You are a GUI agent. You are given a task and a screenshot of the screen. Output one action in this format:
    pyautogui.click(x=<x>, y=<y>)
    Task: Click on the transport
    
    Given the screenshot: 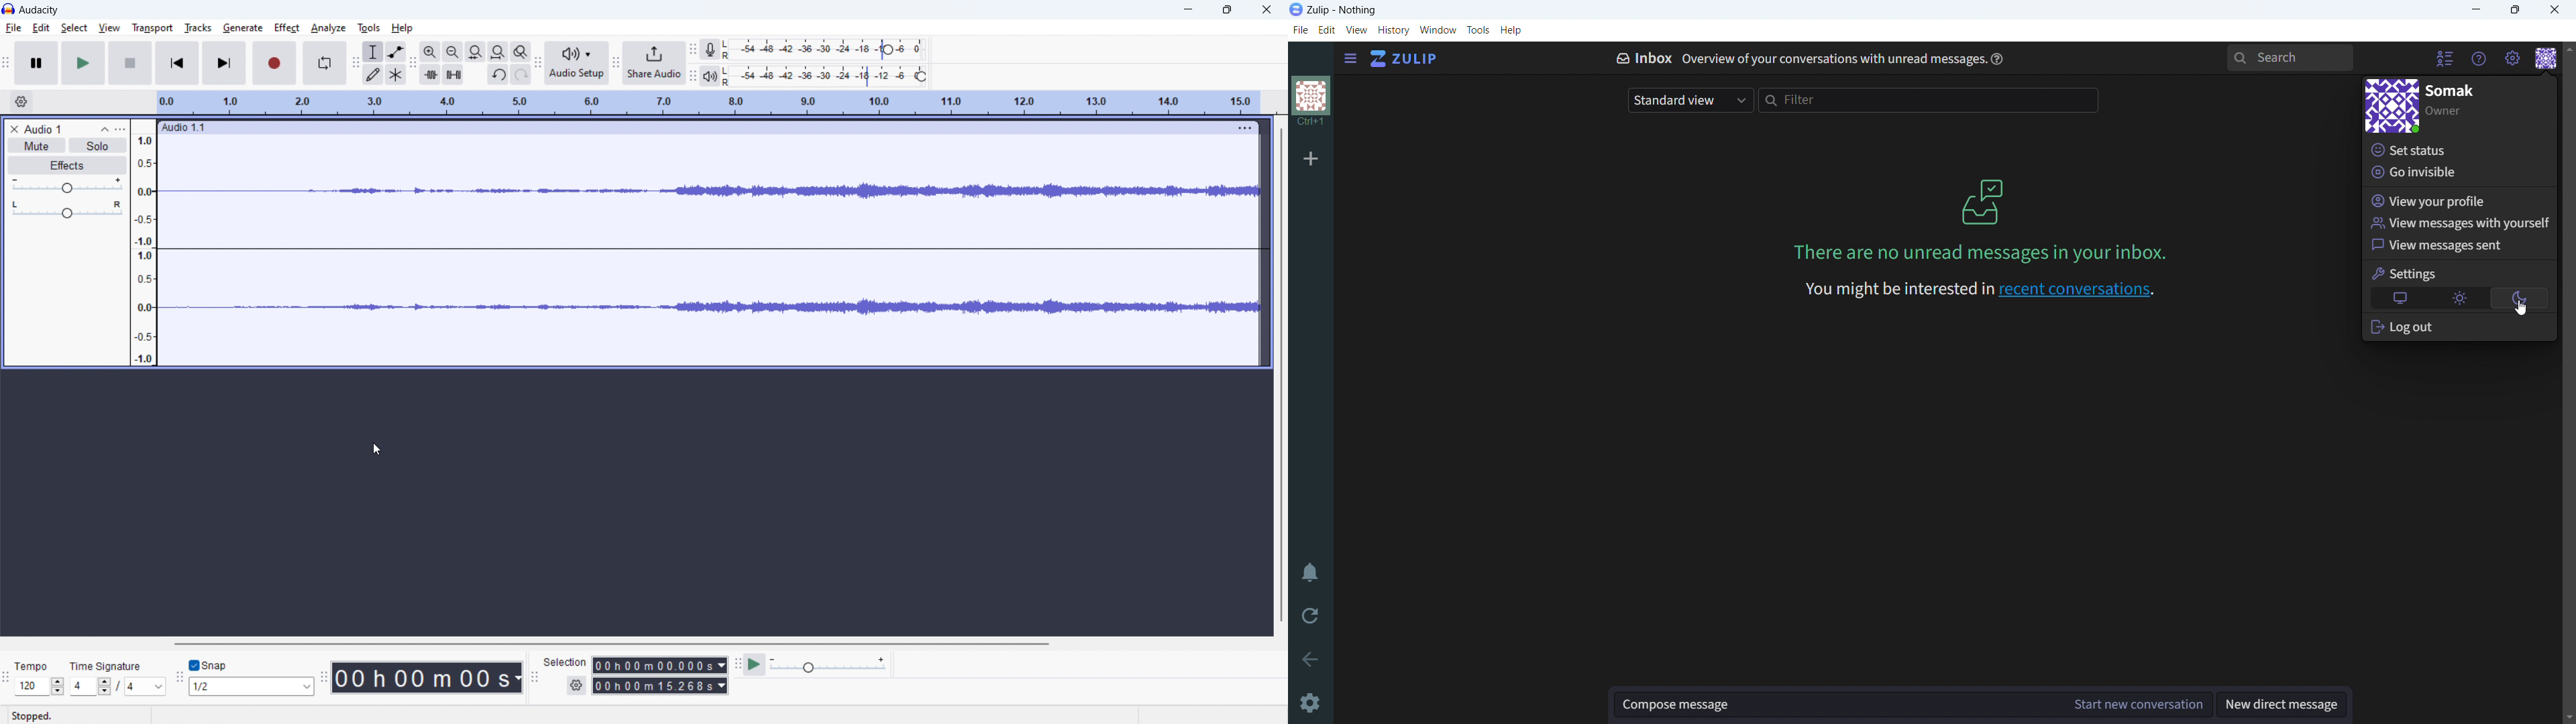 What is the action you would take?
    pyautogui.click(x=152, y=27)
    